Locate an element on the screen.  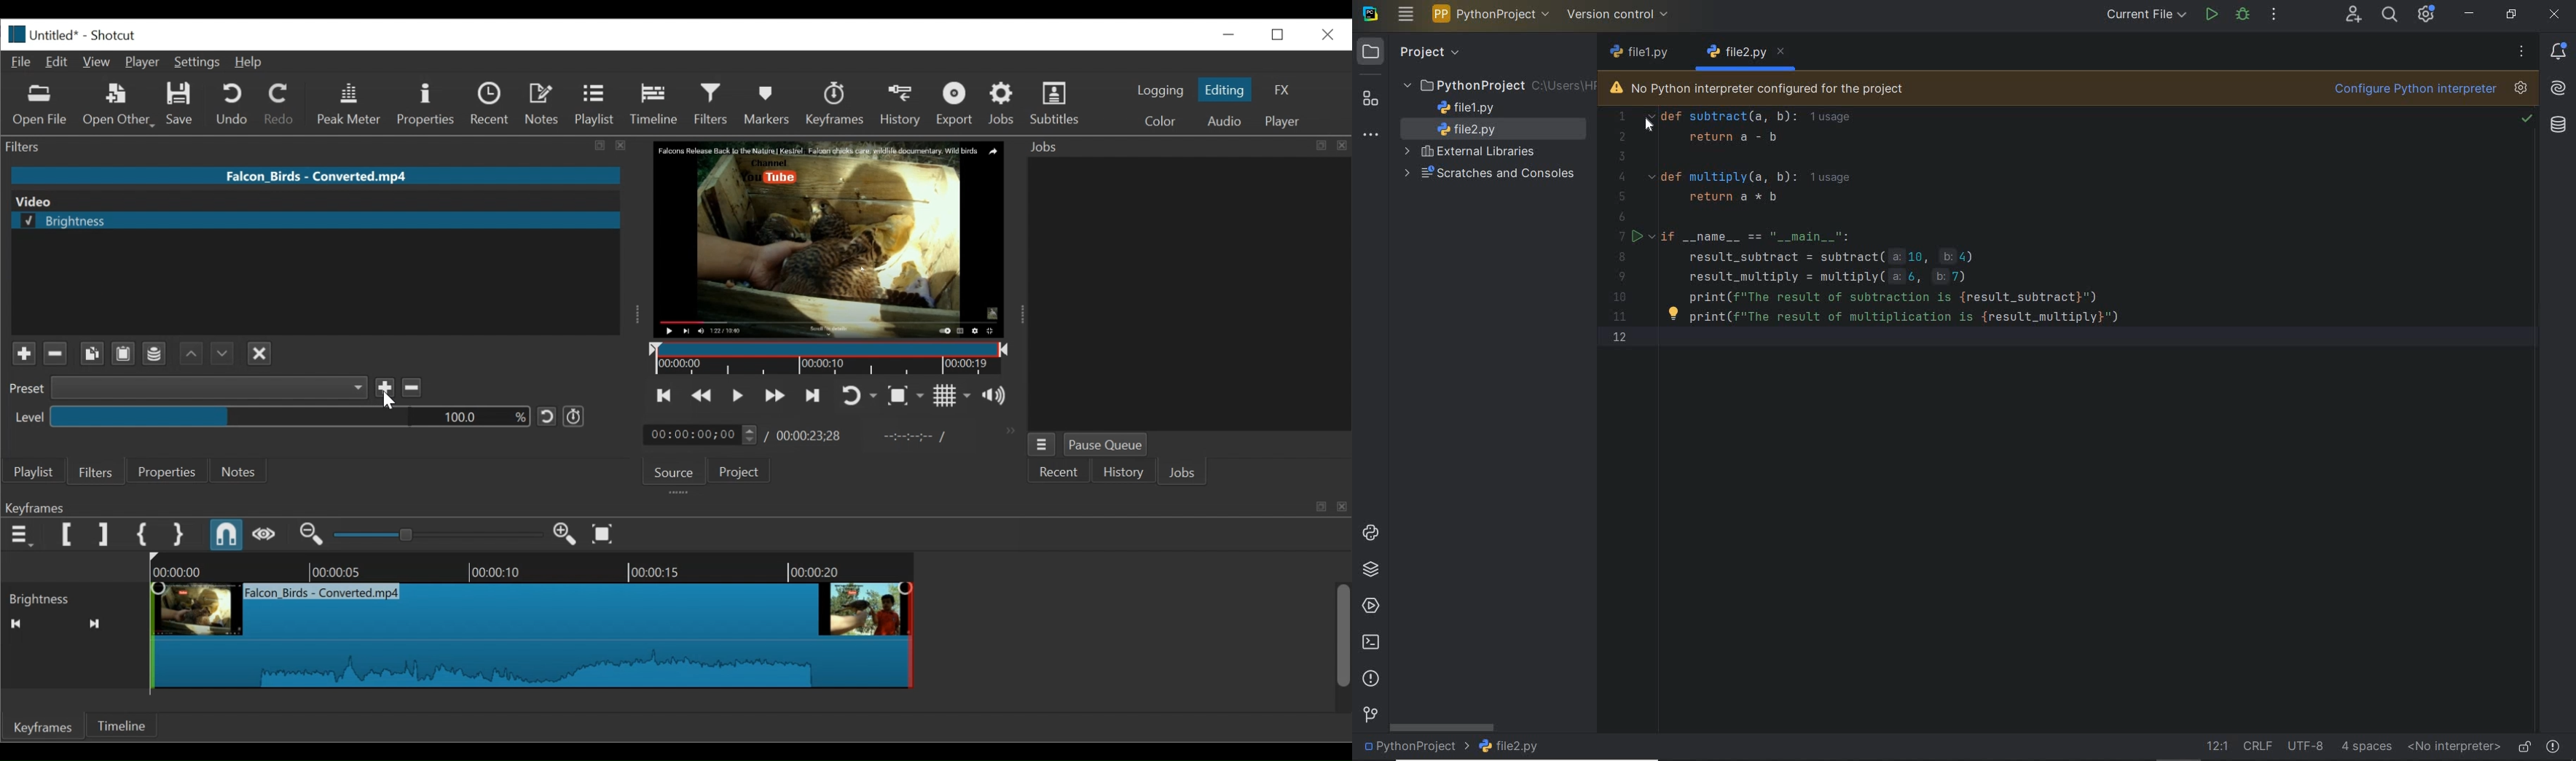
current file is located at coordinates (2146, 14).